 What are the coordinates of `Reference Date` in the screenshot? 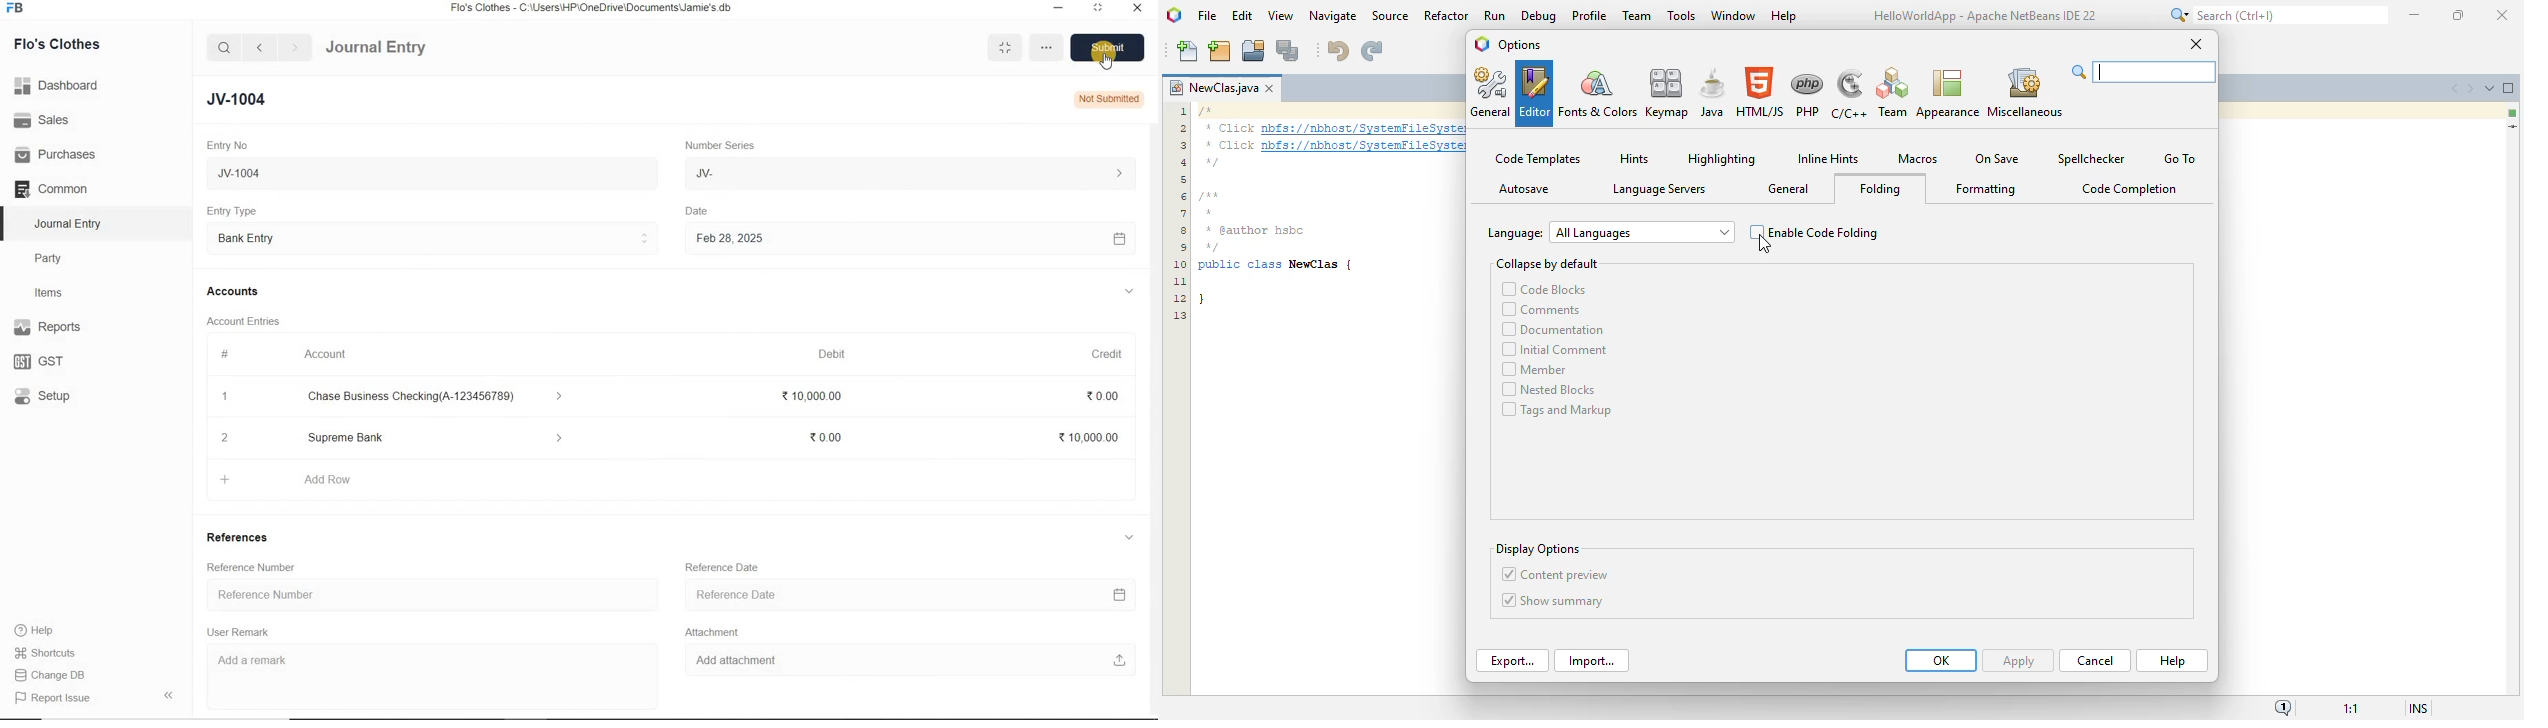 It's located at (729, 572).